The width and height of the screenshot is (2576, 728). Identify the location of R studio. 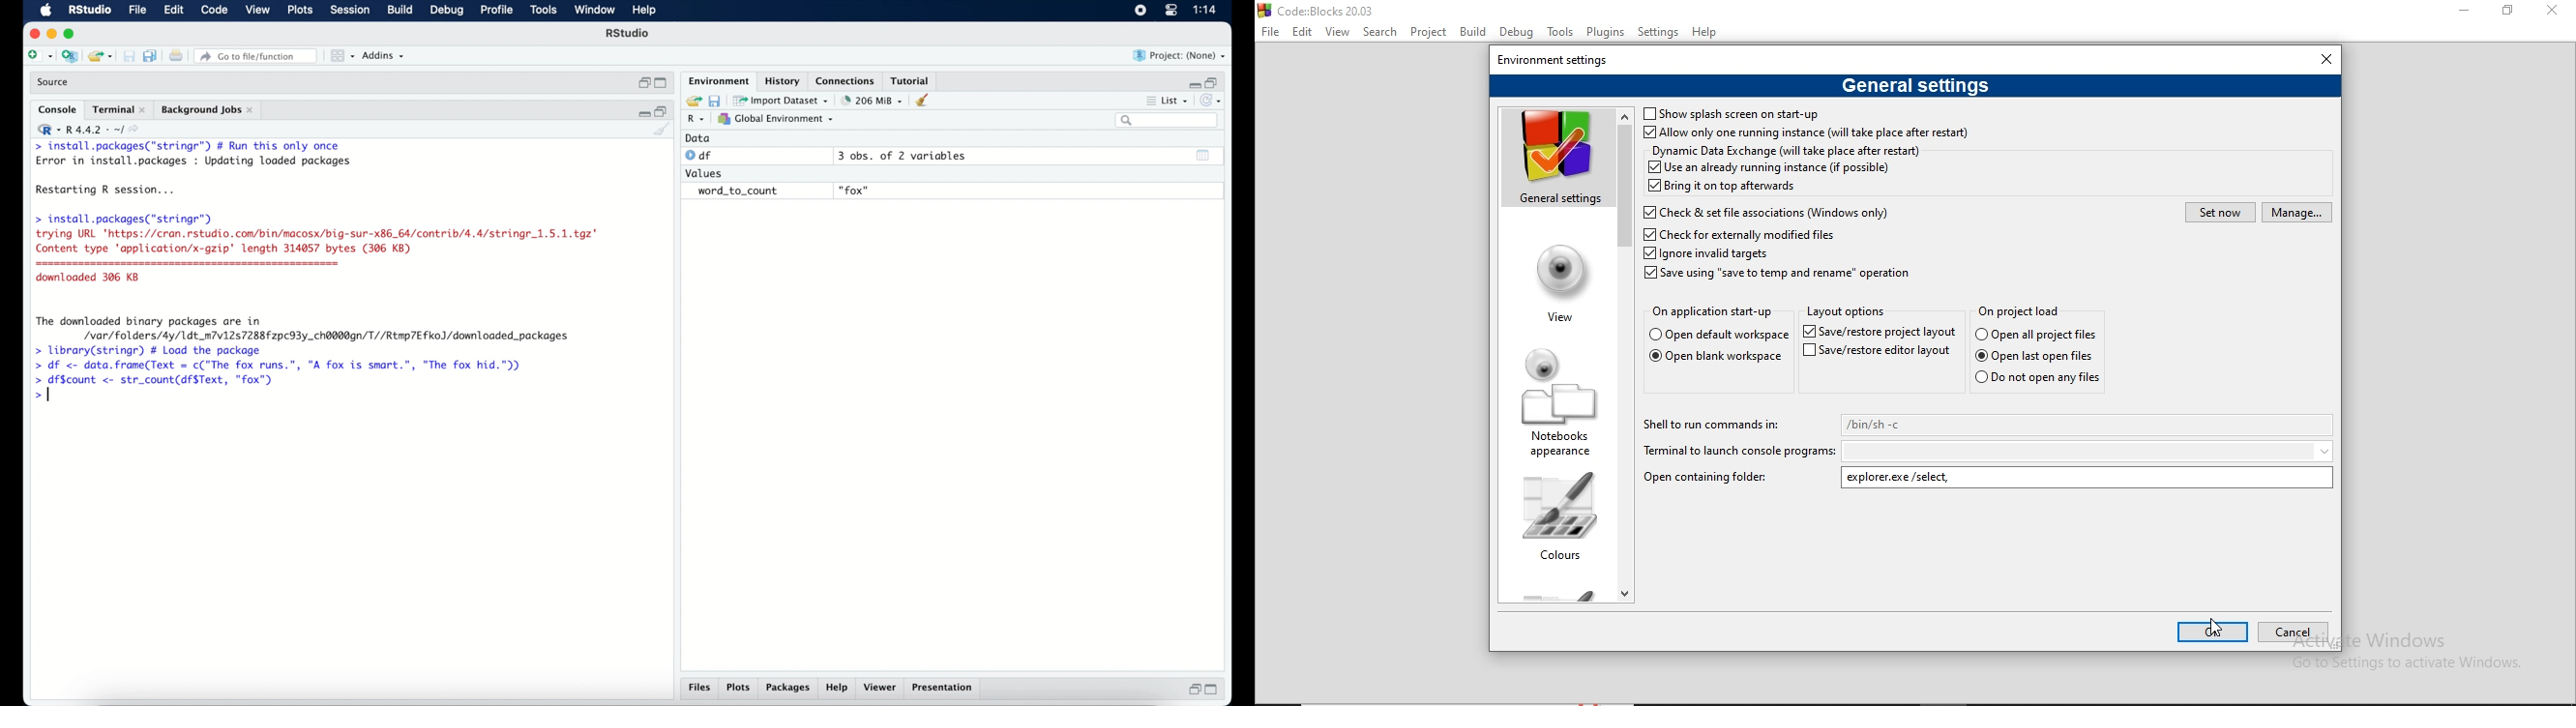
(628, 33).